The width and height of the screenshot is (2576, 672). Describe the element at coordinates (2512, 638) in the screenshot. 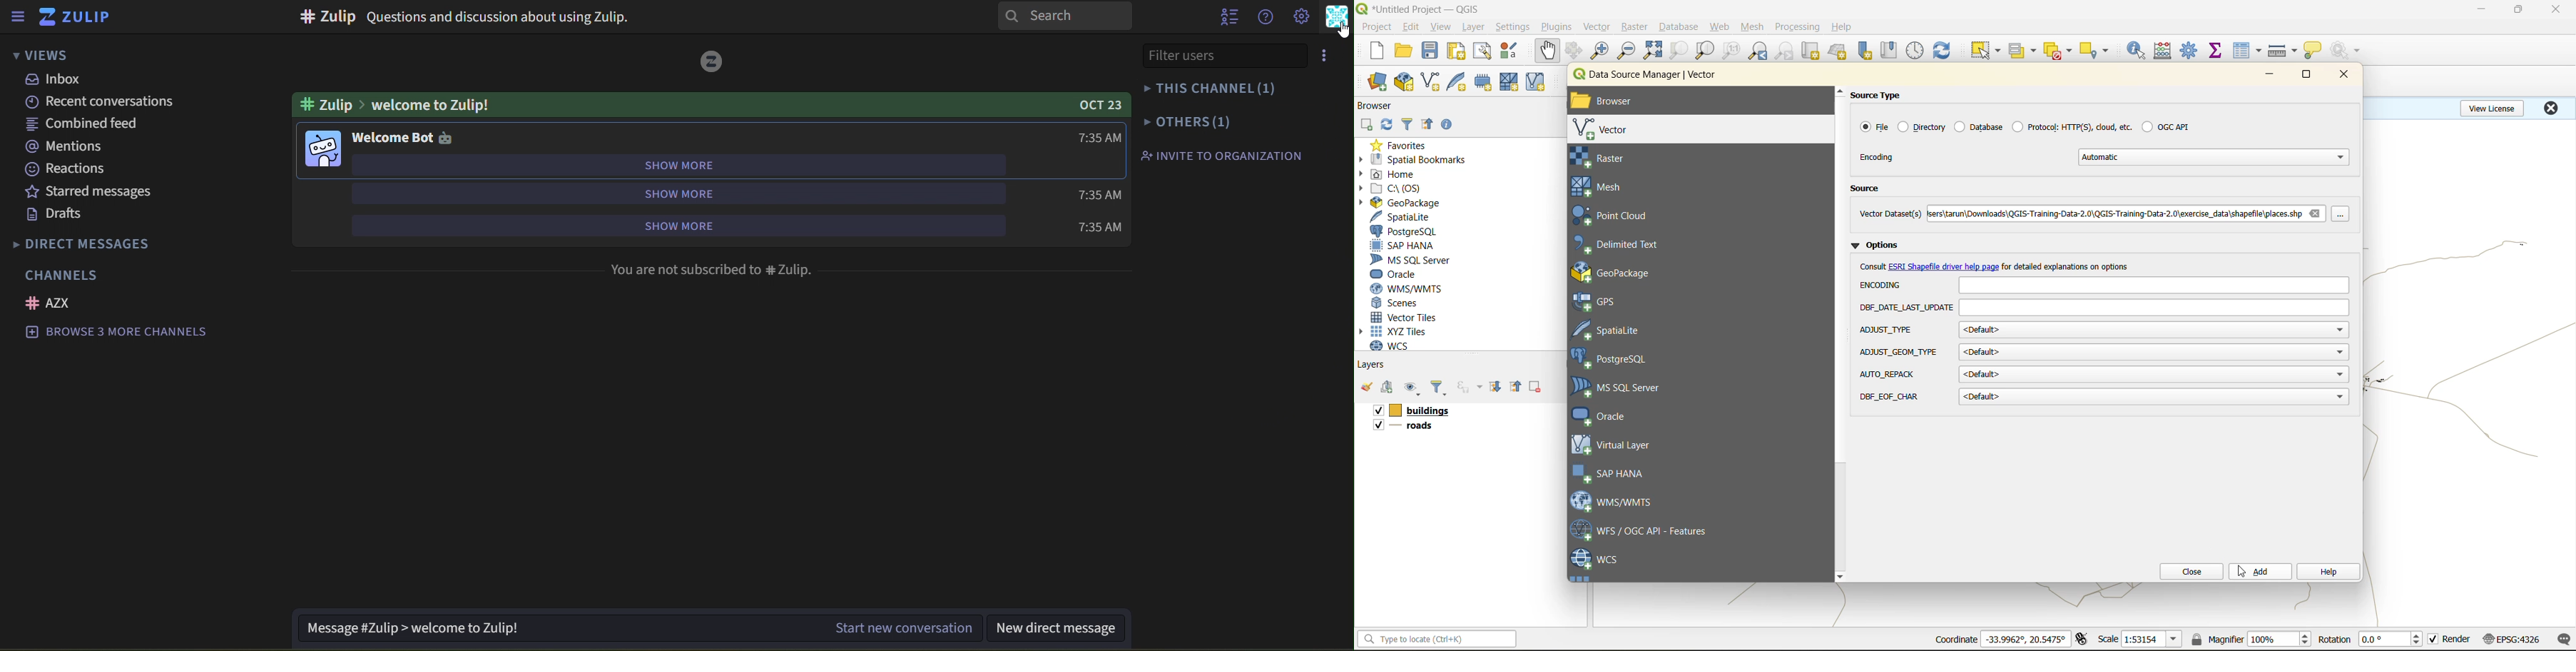

I see `crs` at that location.